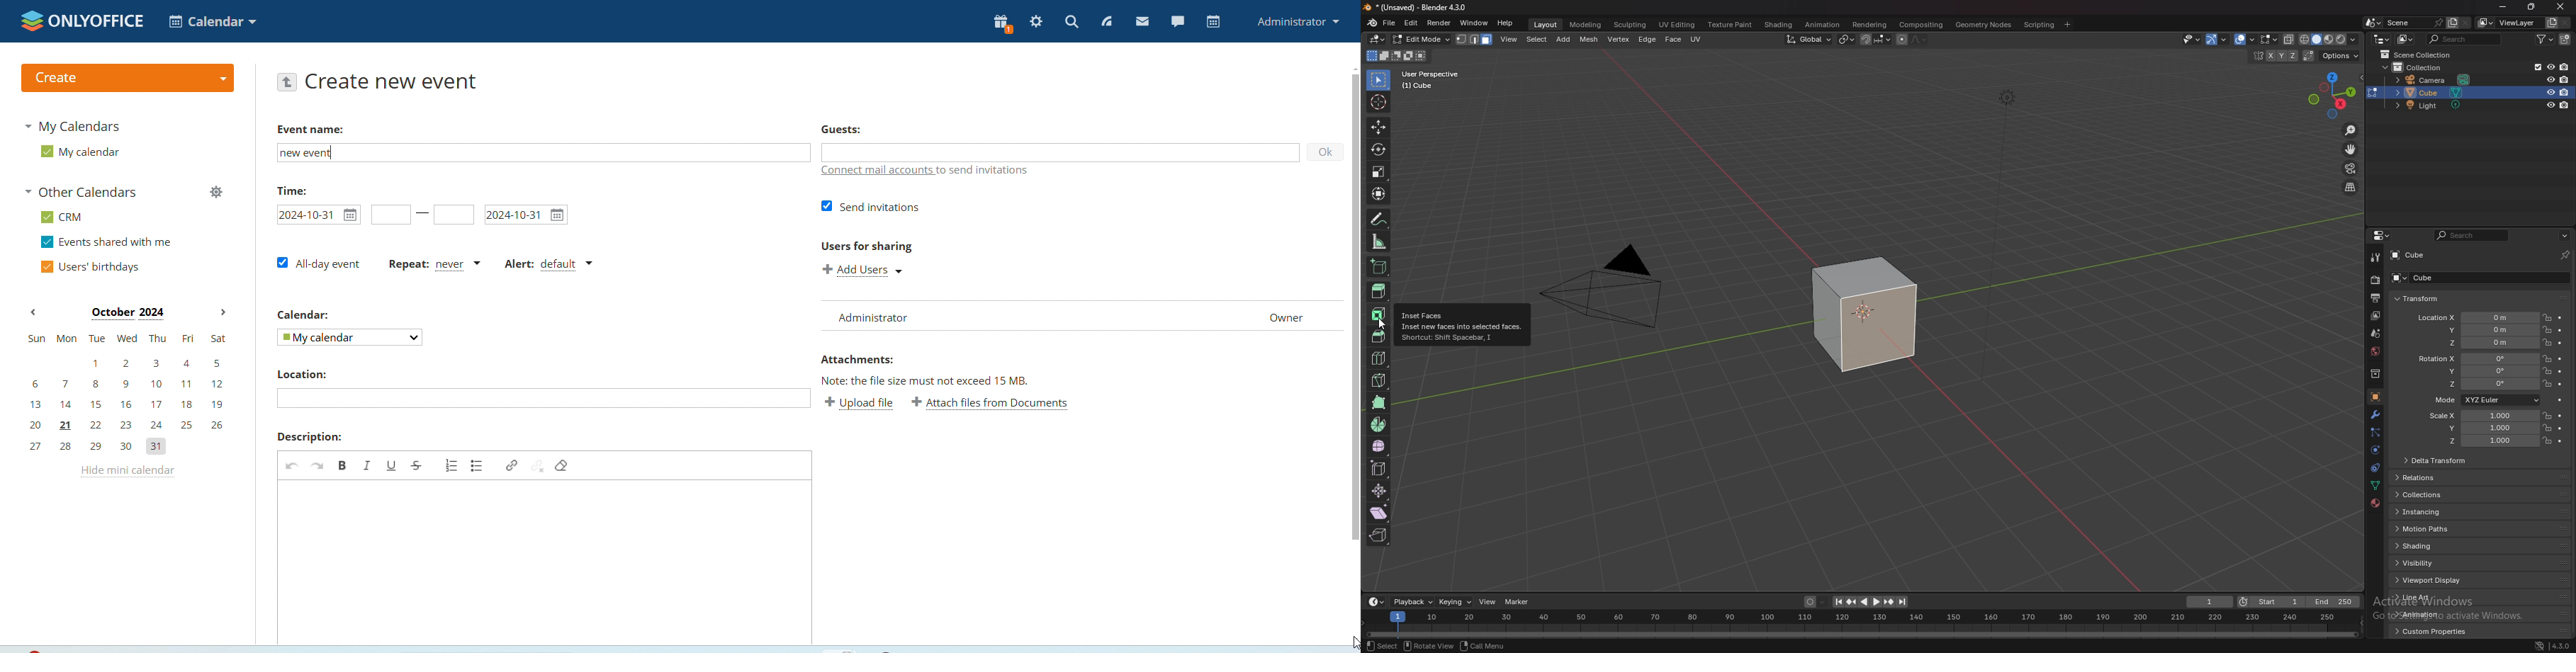 Image resolution: width=2576 pixels, height=672 pixels. I want to click on data, so click(2374, 487).